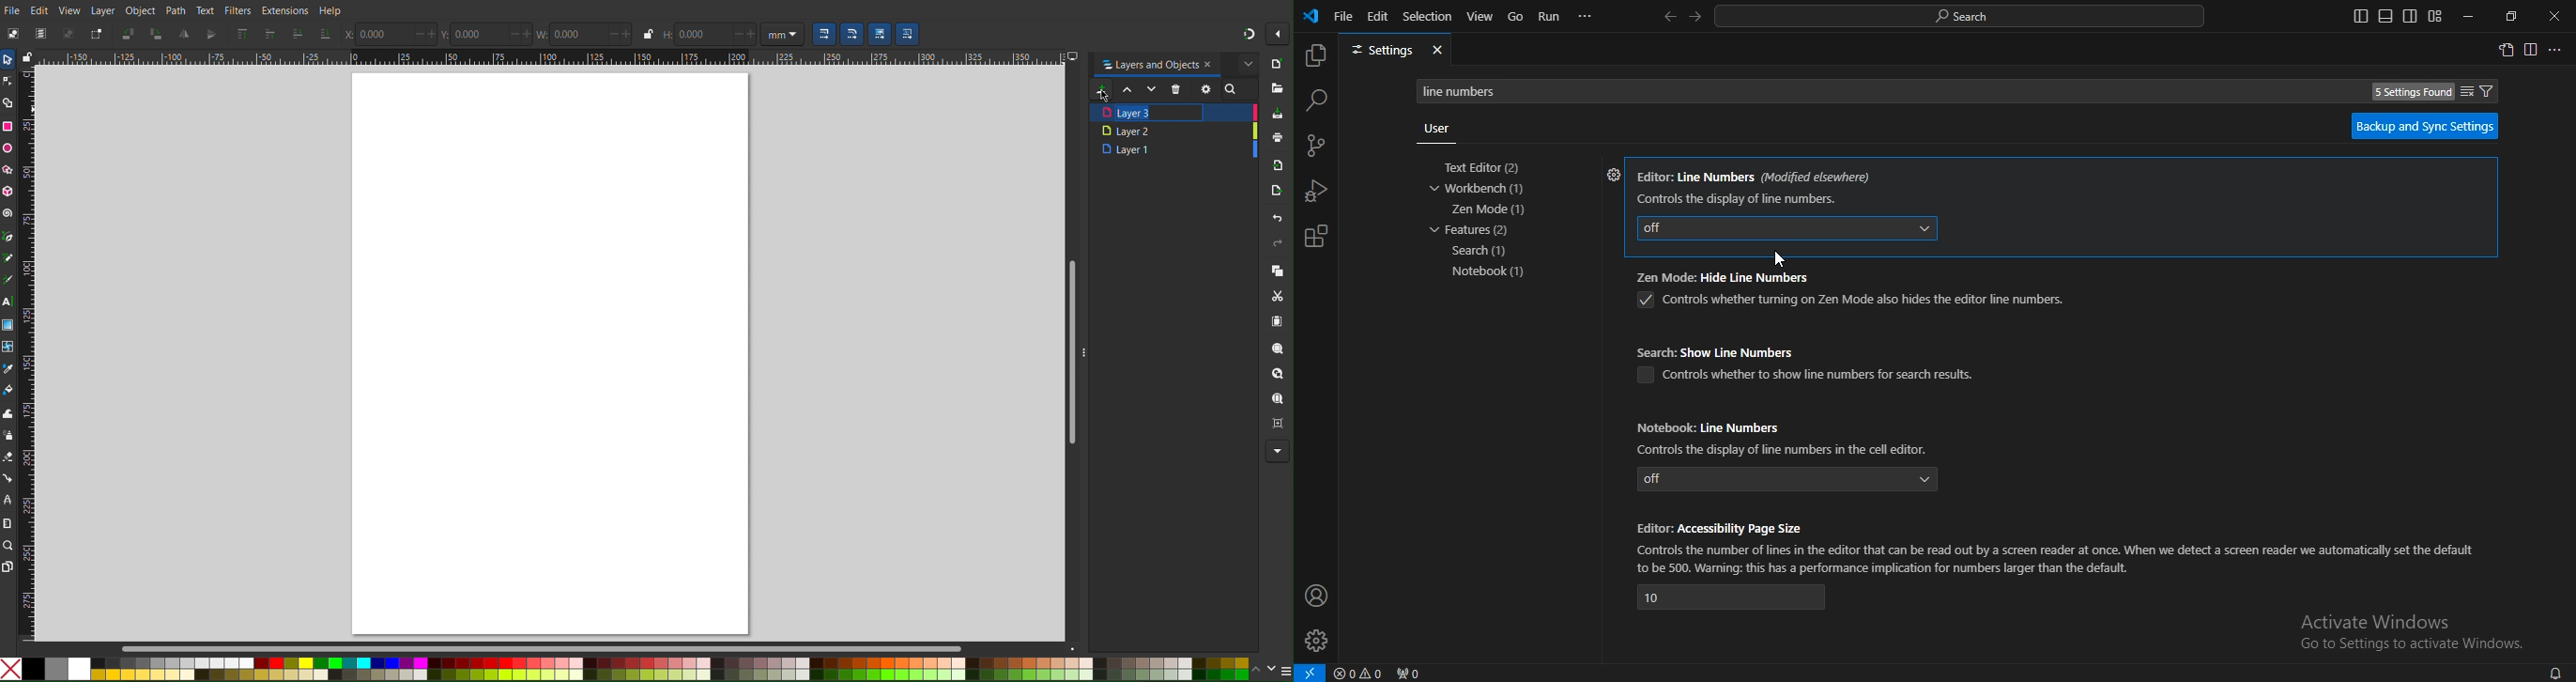 This screenshot has width=2576, height=700. What do you see at coordinates (1277, 113) in the screenshot?
I see `Save` at bounding box center [1277, 113].